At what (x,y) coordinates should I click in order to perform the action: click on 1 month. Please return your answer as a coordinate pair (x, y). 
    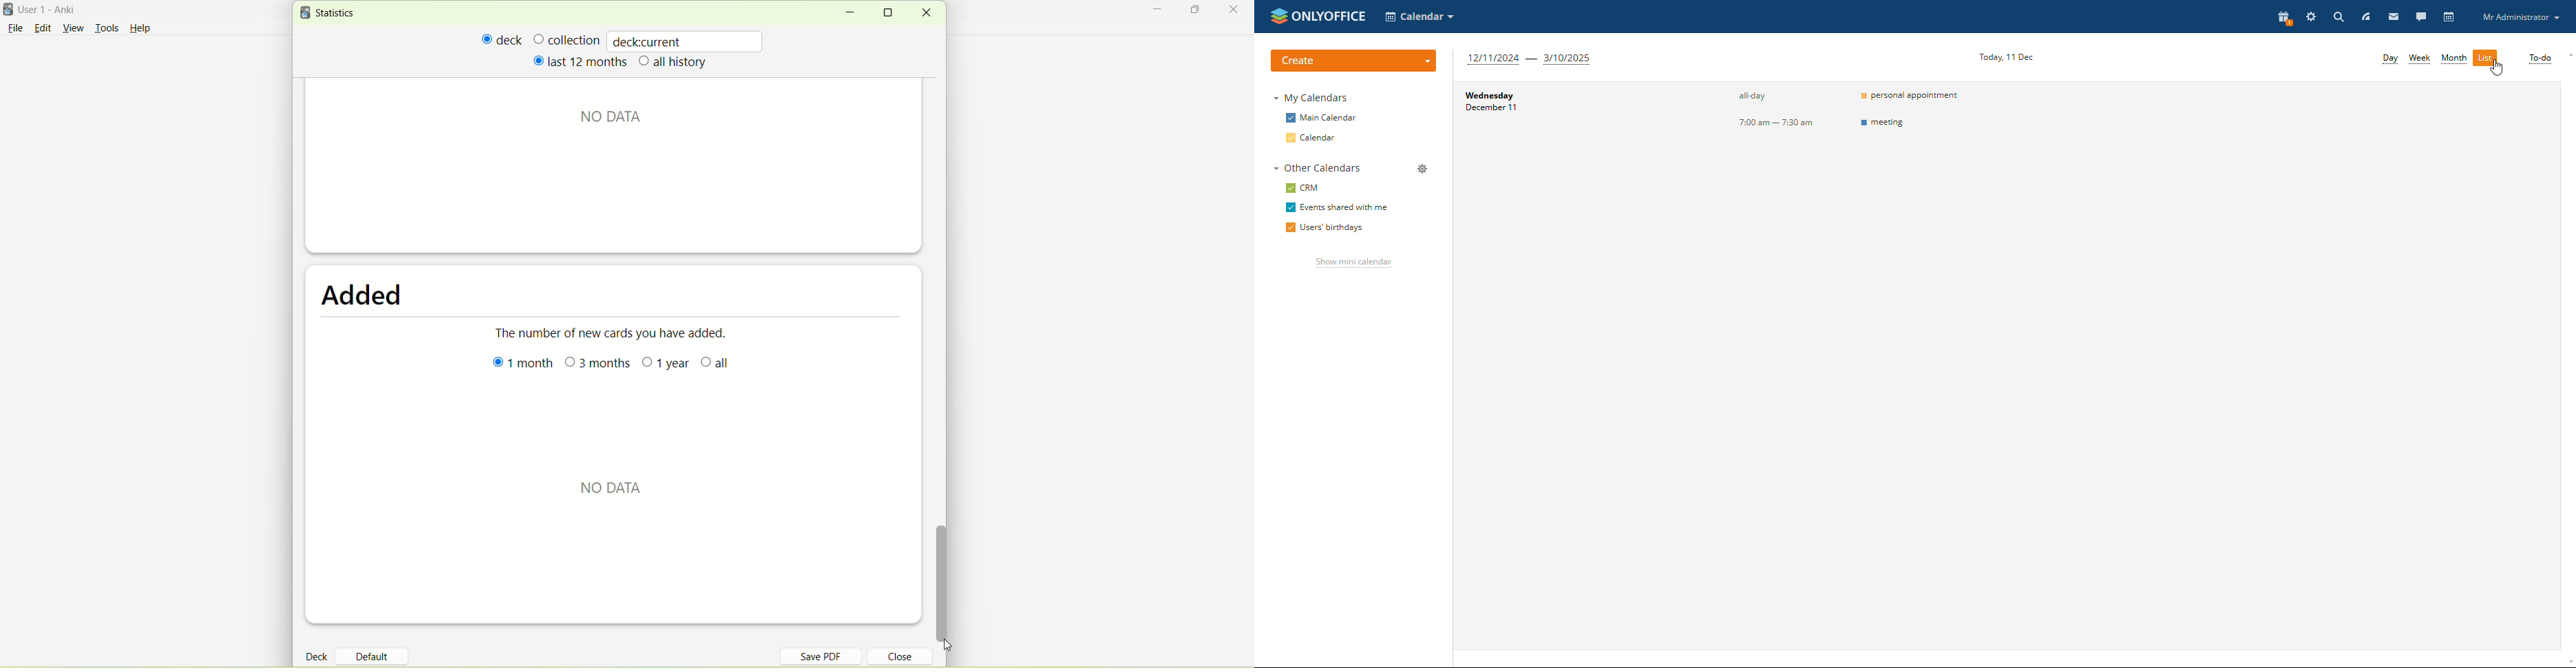
    Looking at the image, I should click on (518, 367).